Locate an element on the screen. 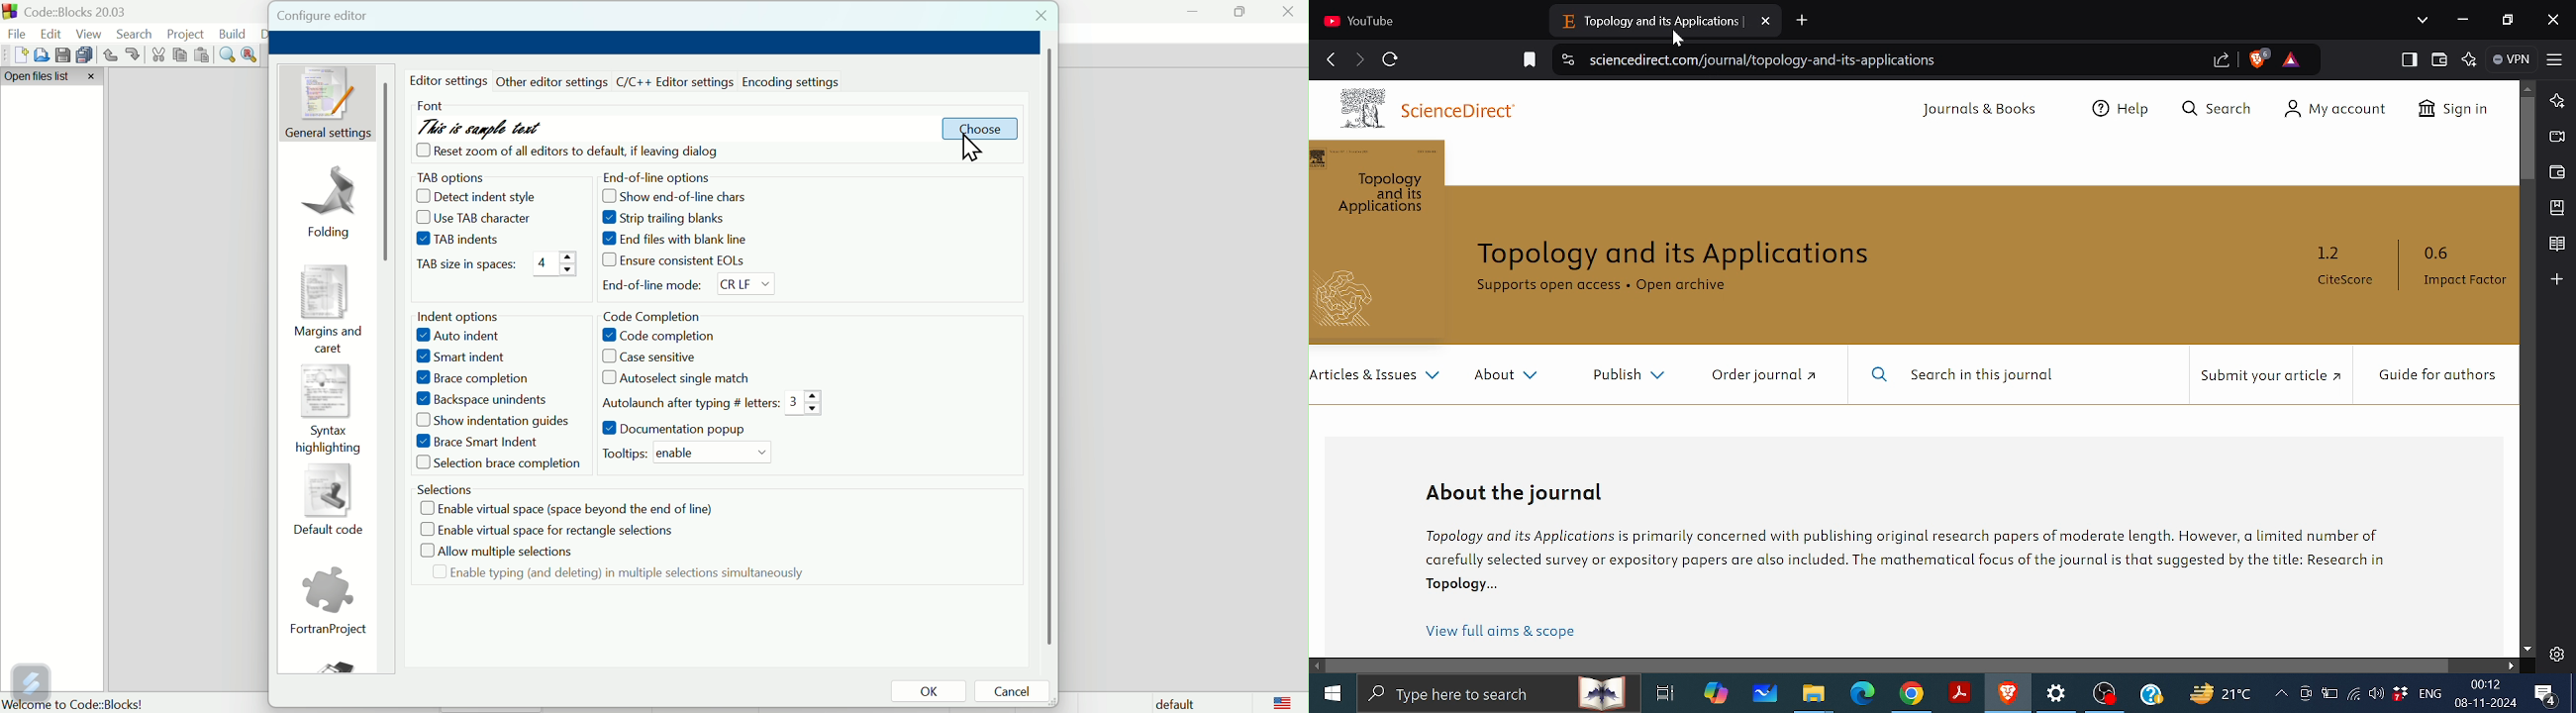 The width and height of the screenshot is (2576, 728). Enable virtual space for rectangle selections is located at coordinates (543, 529).